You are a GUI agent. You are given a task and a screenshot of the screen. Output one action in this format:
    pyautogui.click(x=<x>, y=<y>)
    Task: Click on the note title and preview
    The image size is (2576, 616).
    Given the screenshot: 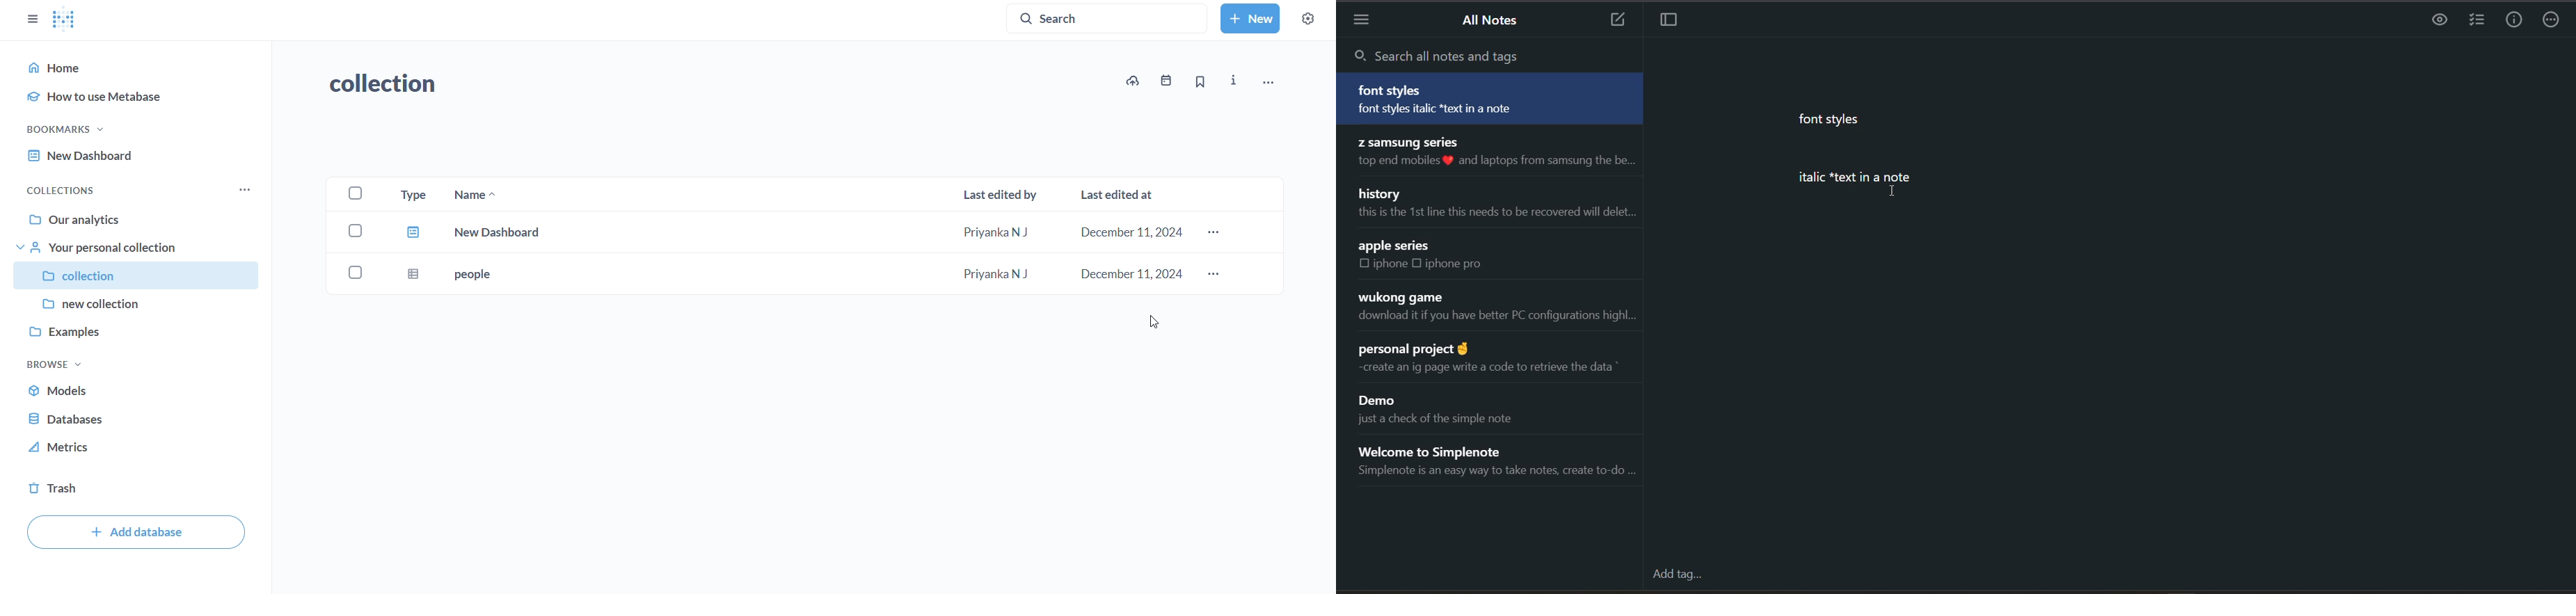 What is the action you would take?
    pyautogui.click(x=1490, y=98)
    